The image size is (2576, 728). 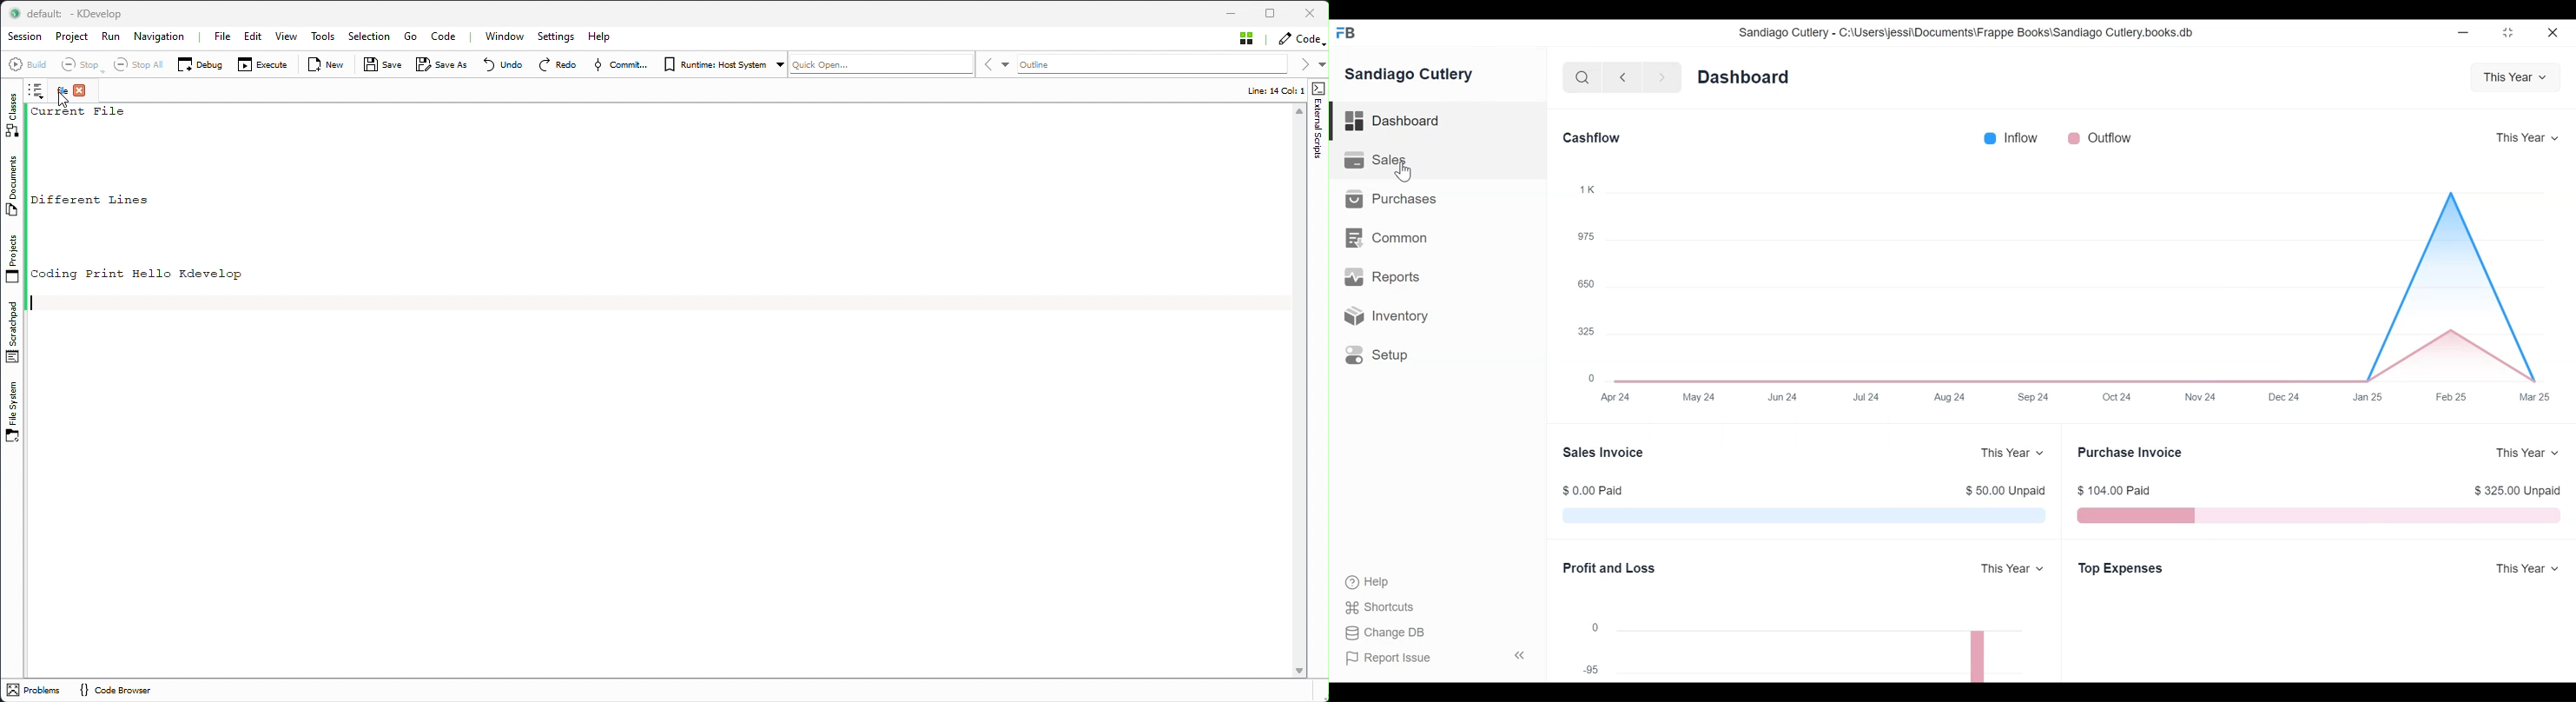 I want to click on This Year, so click(x=2527, y=454).